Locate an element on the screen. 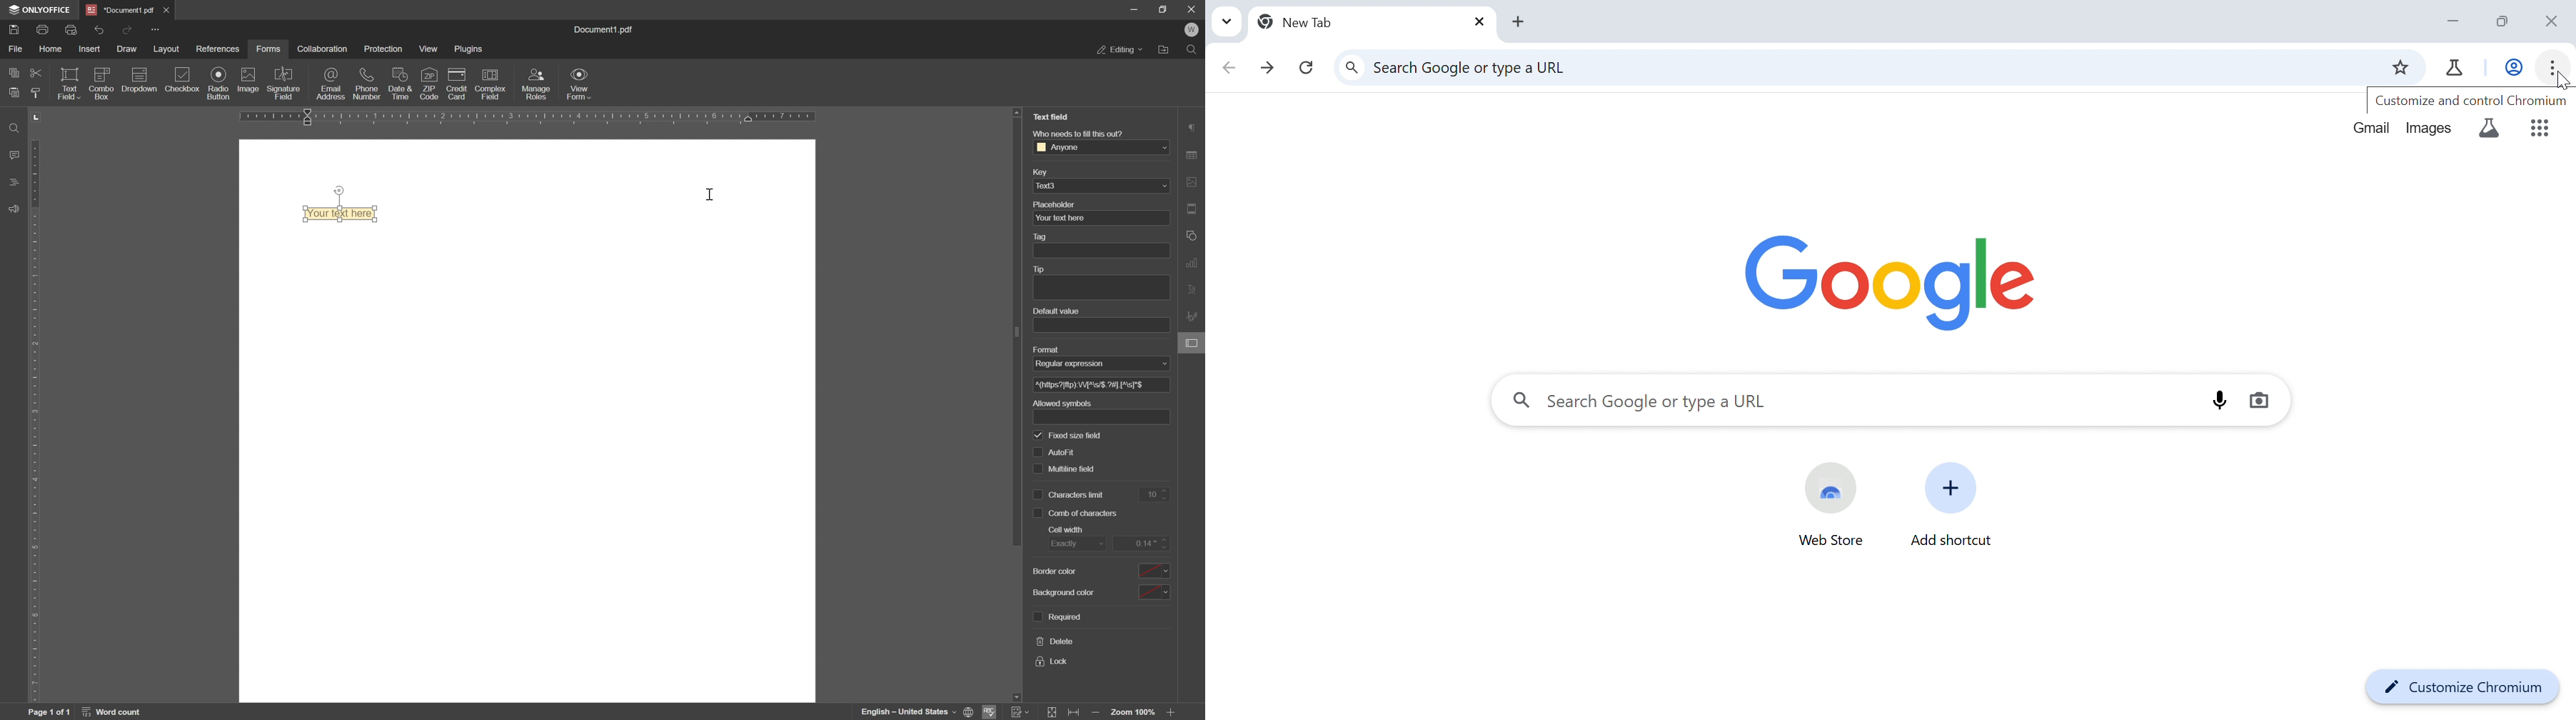 The width and height of the screenshot is (2576, 728). Add shortcut is located at coordinates (1952, 488).